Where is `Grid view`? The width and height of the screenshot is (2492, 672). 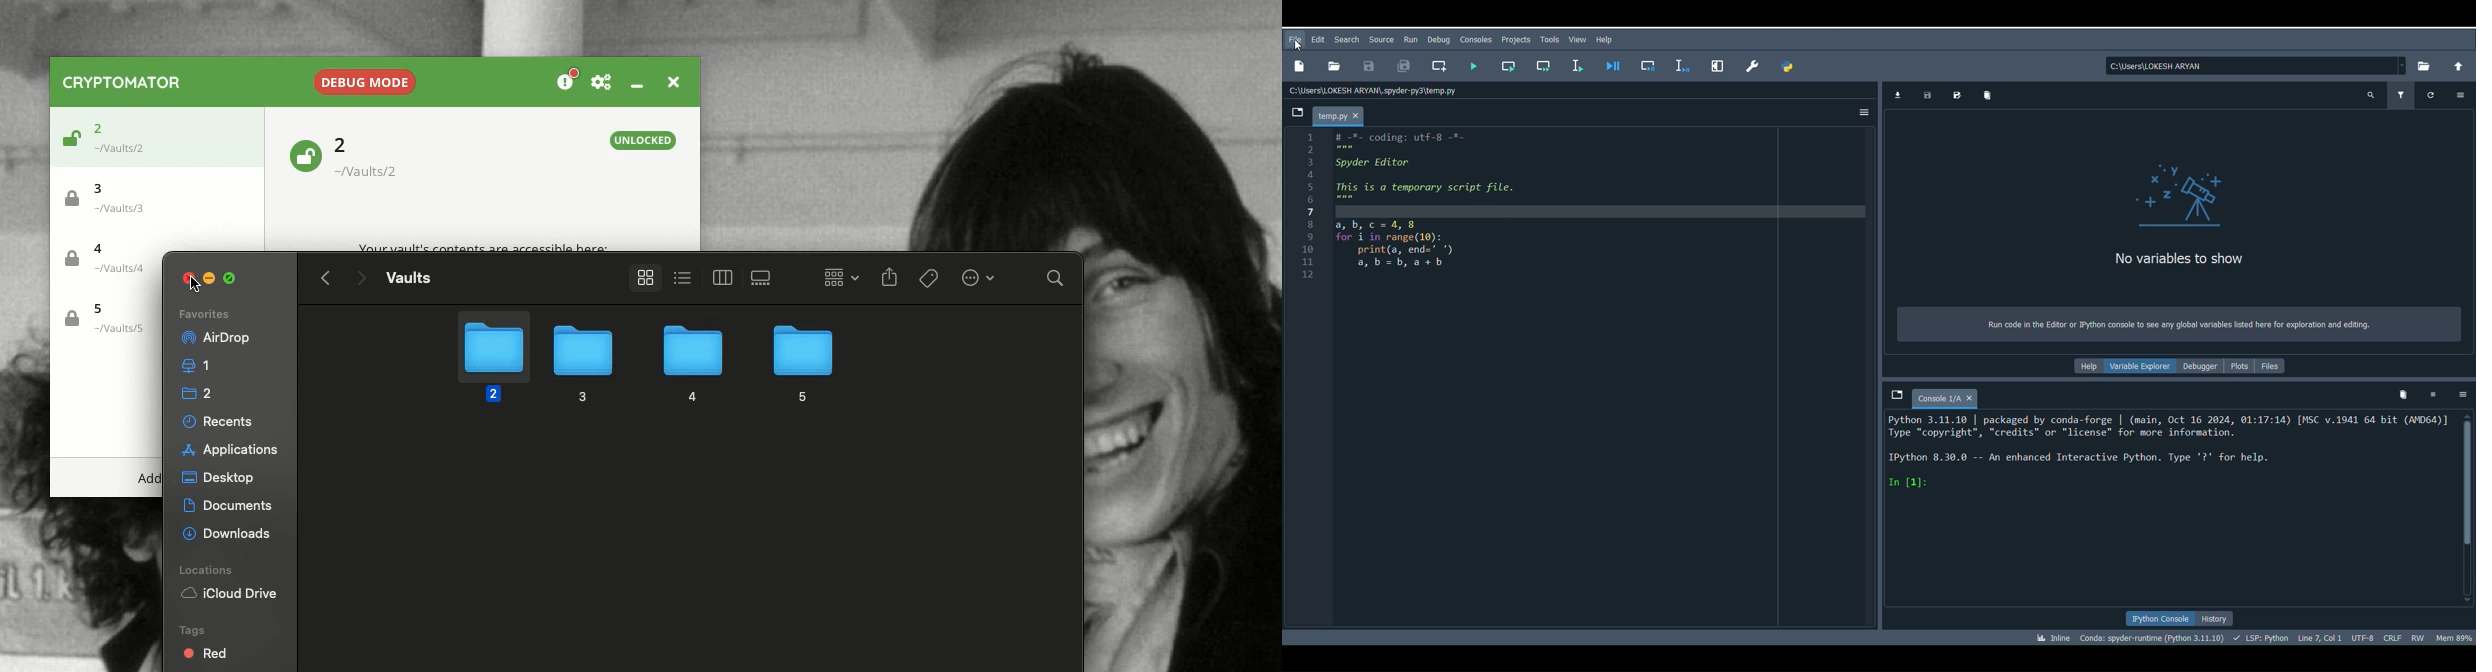
Grid view is located at coordinates (836, 276).